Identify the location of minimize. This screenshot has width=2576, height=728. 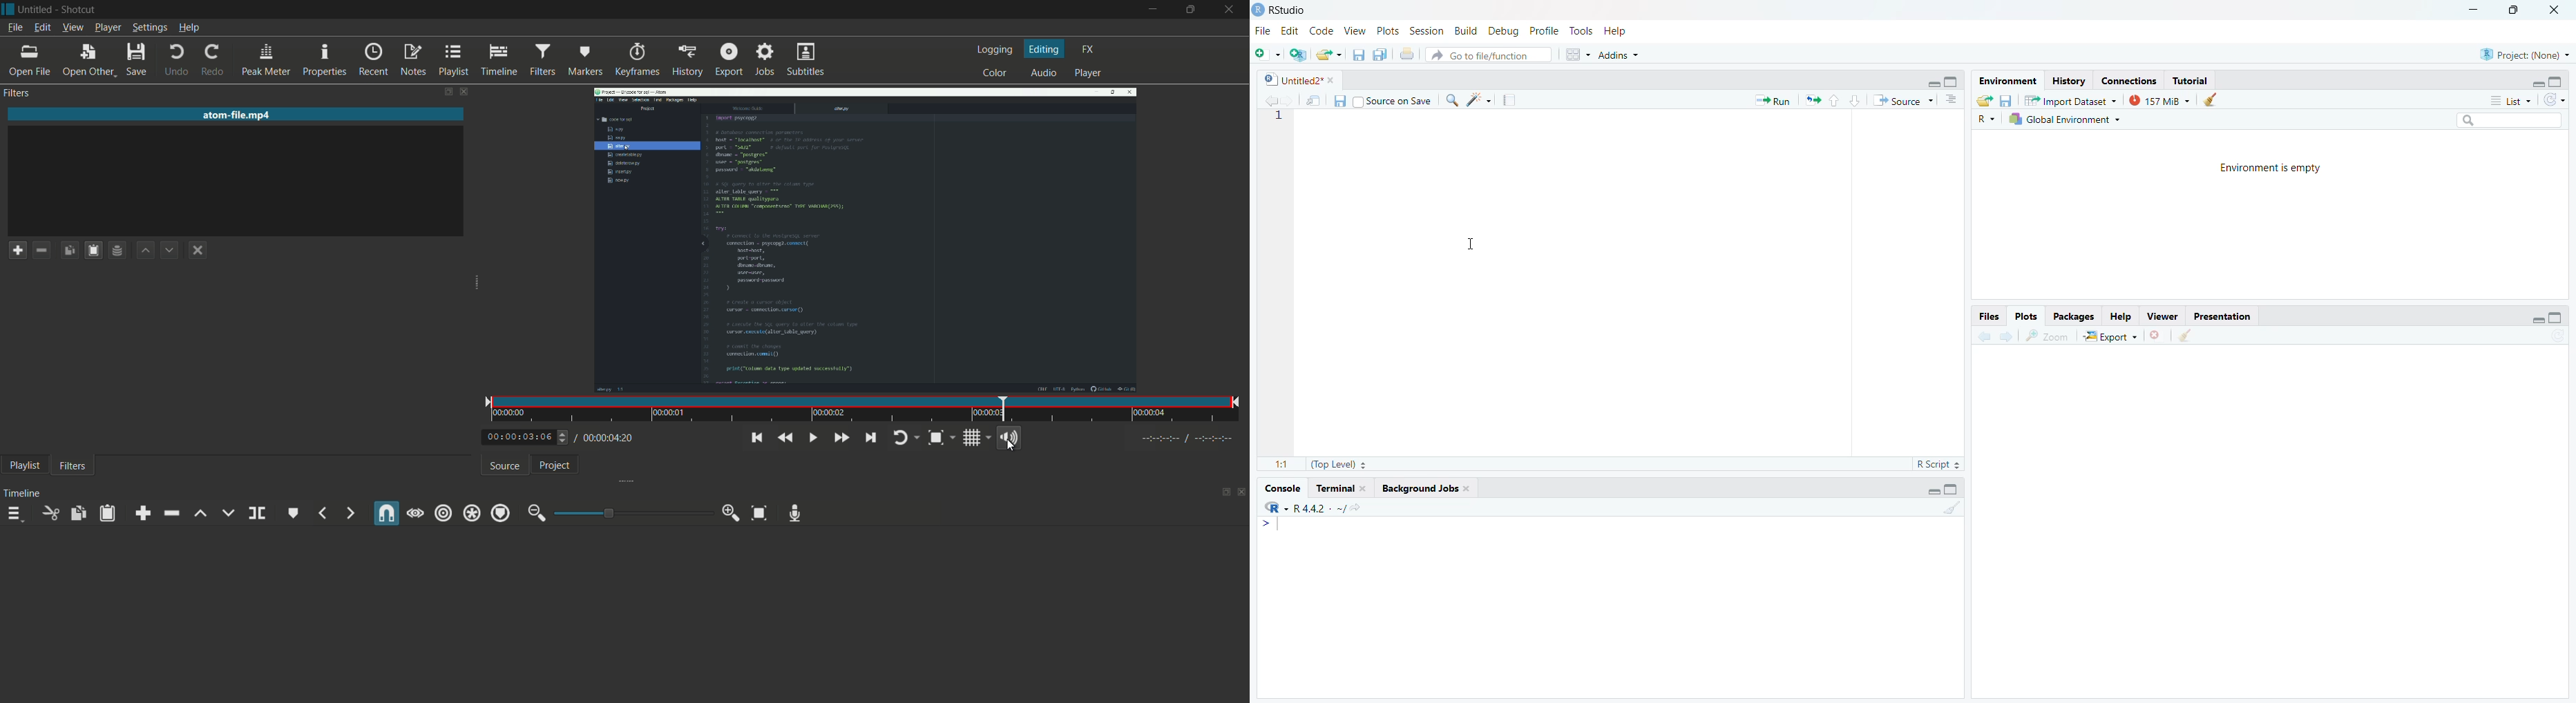
(1934, 492).